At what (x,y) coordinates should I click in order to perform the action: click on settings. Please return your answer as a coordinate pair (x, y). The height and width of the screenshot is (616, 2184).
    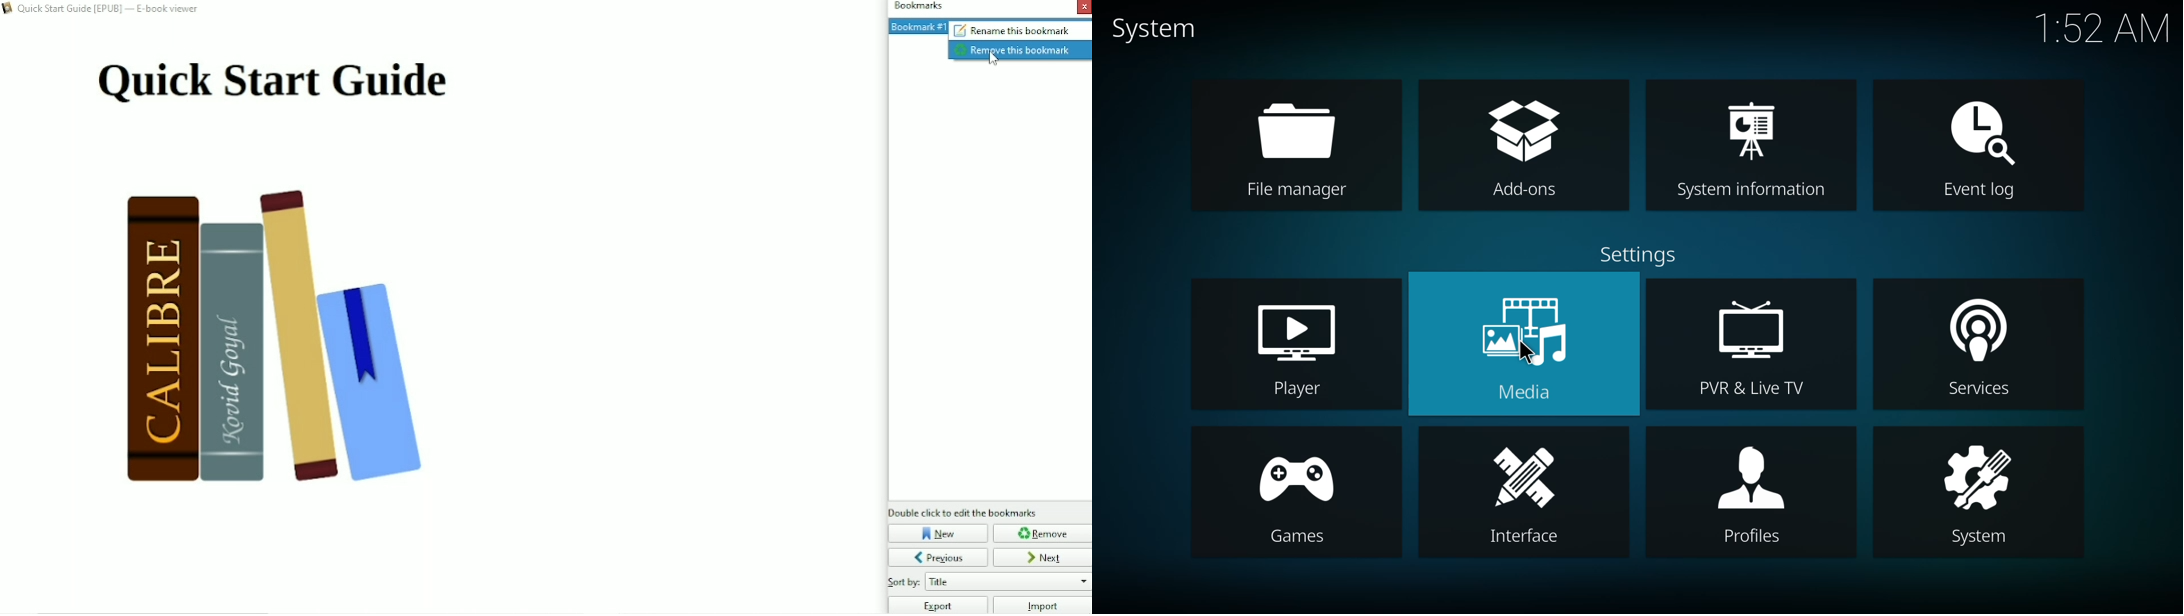
    Looking at the image, I should click on (1639, 257).